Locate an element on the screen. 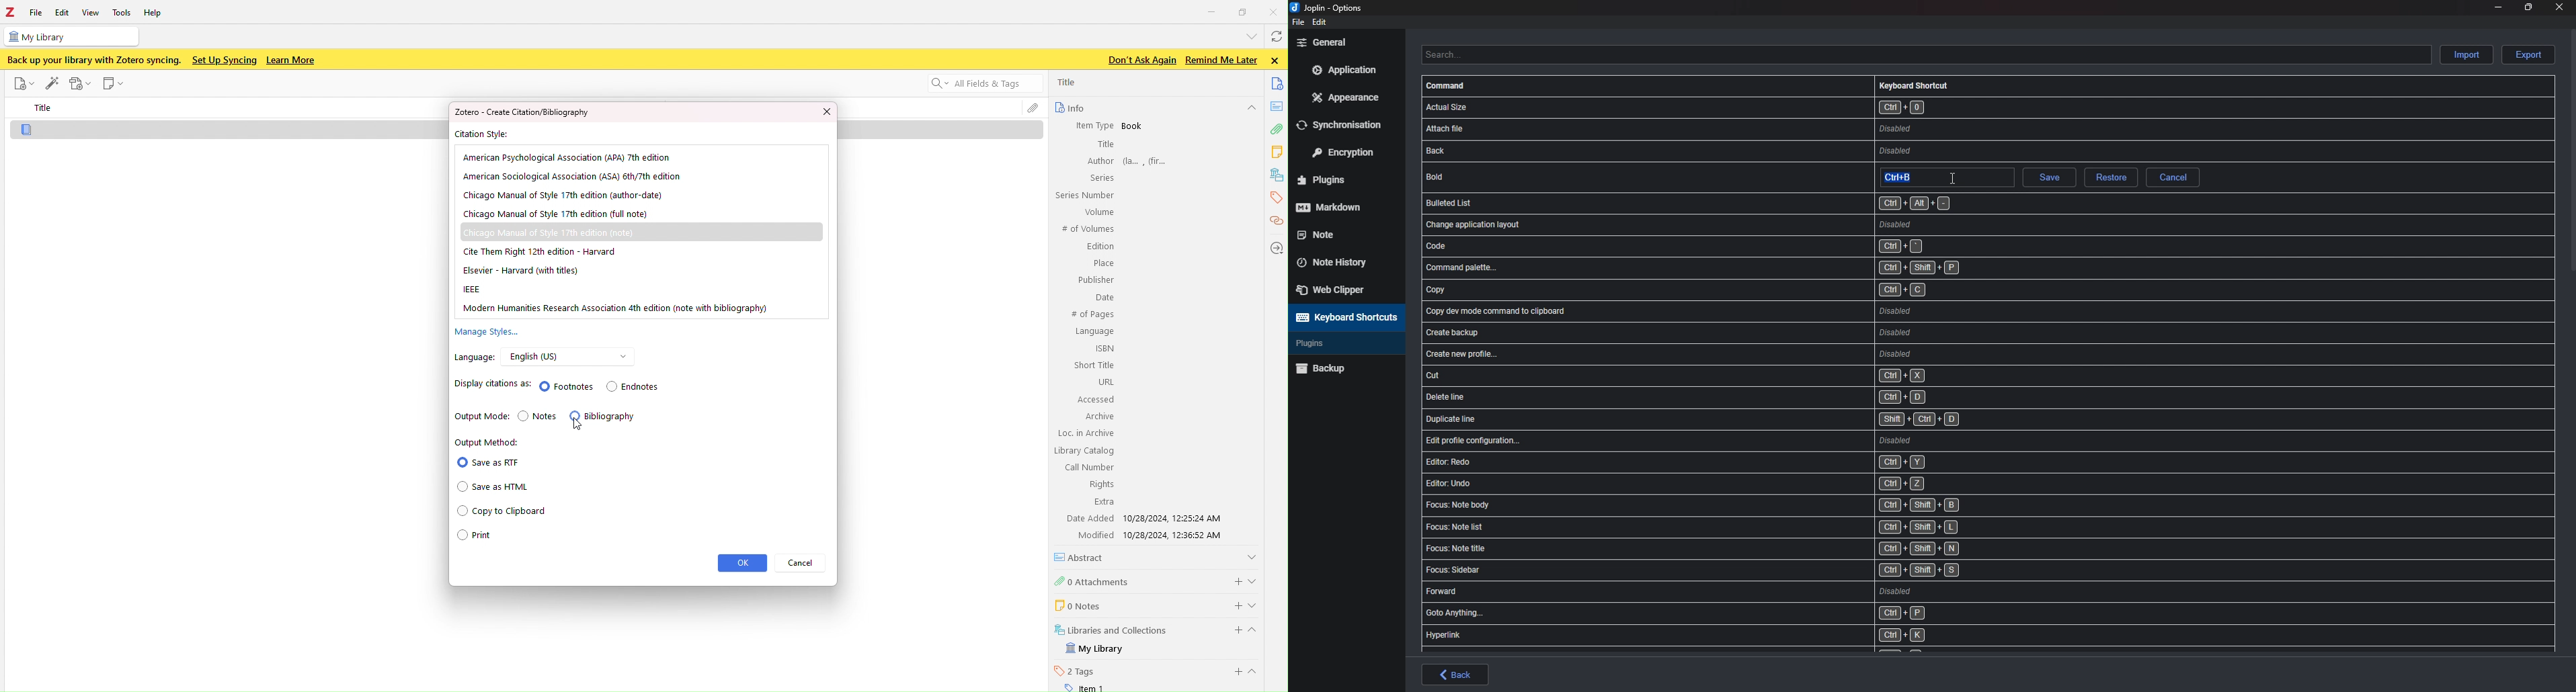  cancel is located at coordinates (2173, 177).